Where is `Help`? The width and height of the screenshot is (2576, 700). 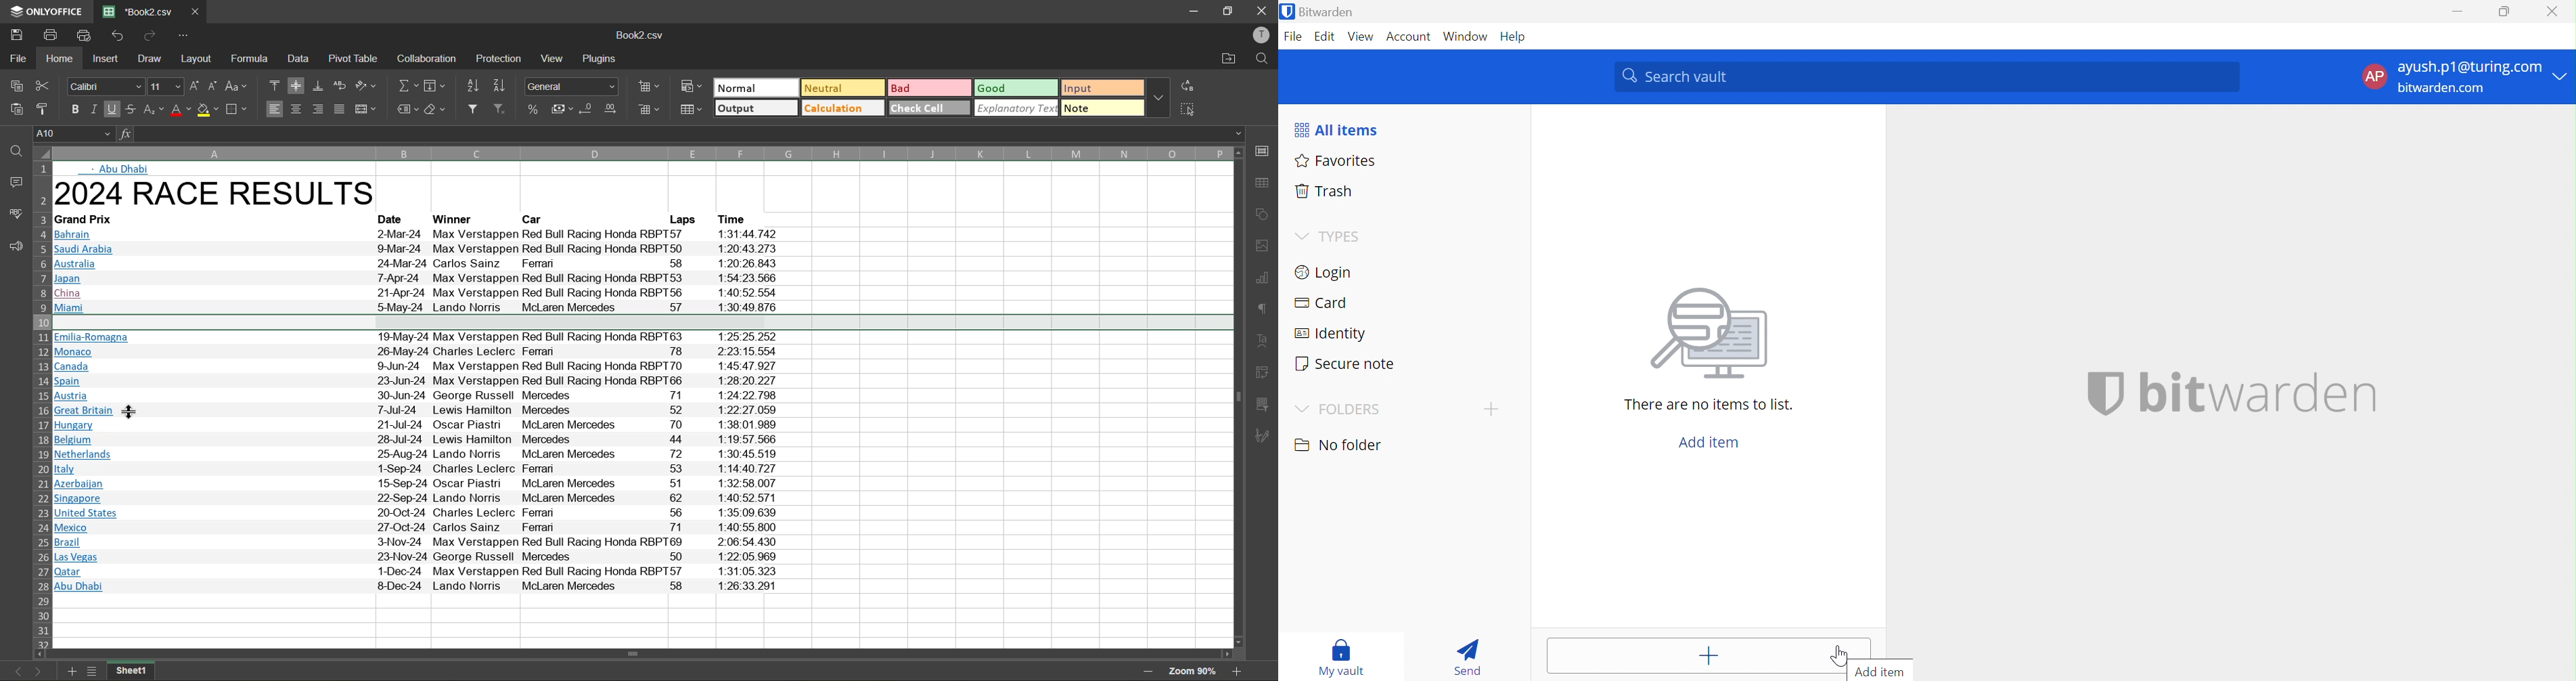
Help is located at coordinates (1514, 37).